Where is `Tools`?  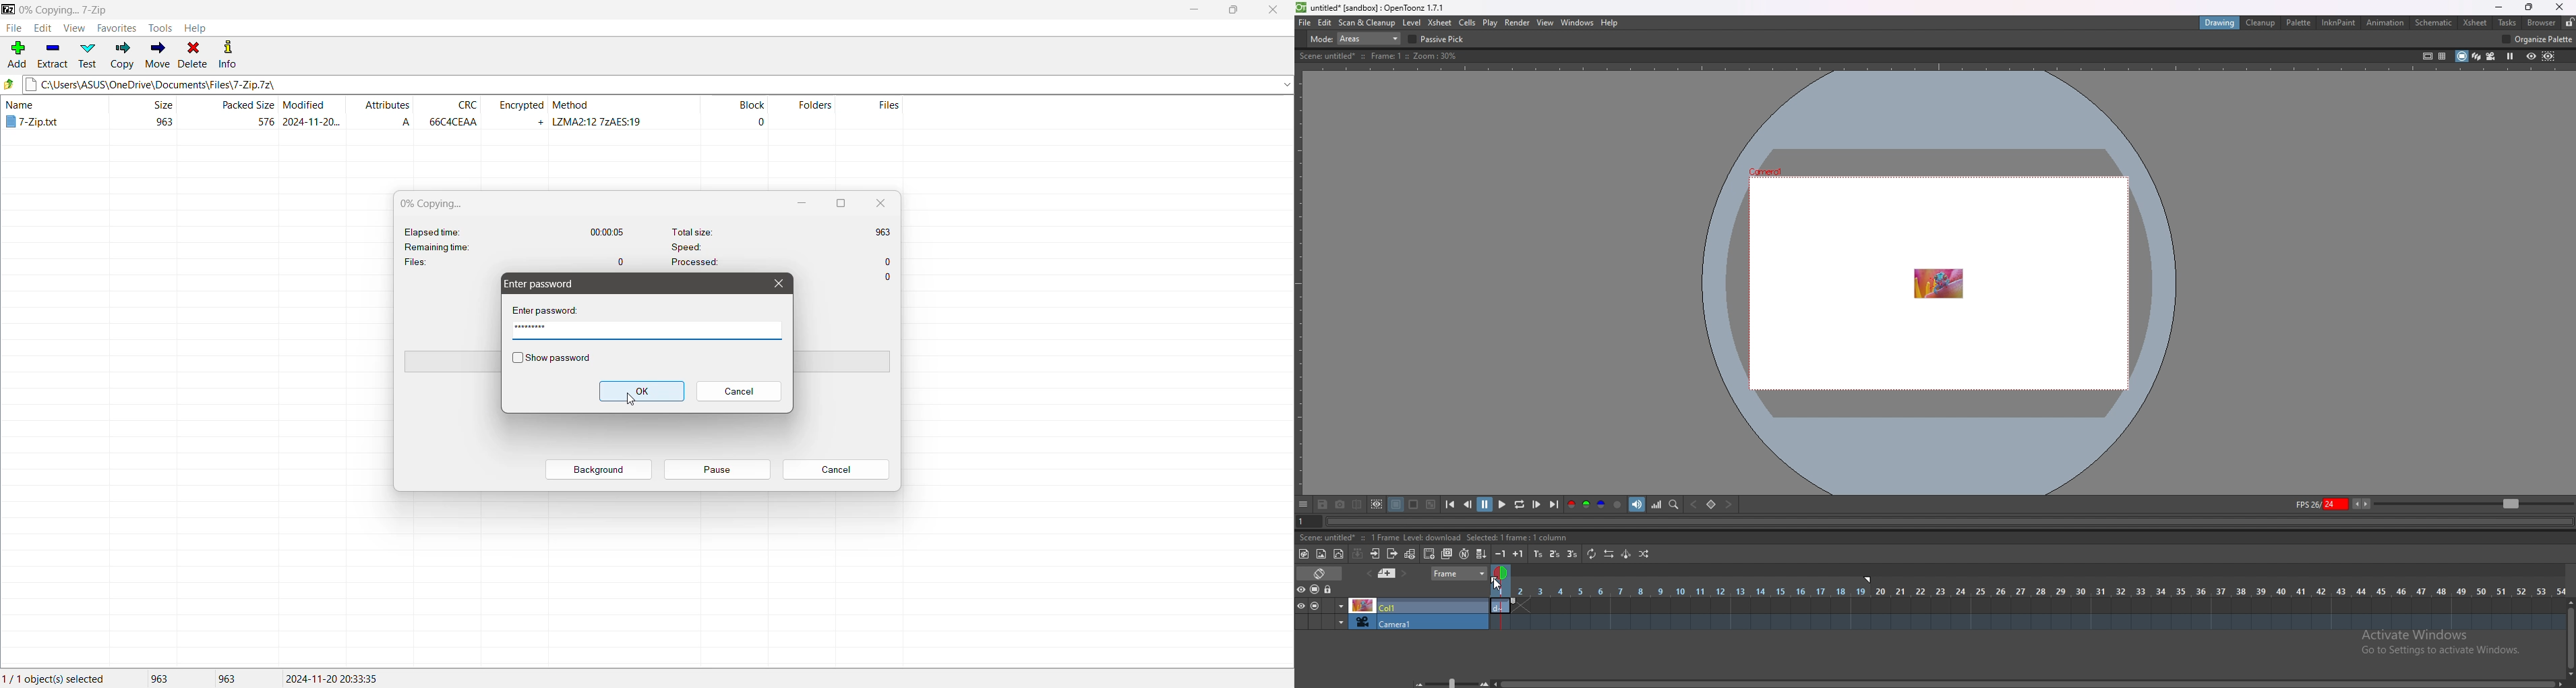 Tools is located at coordinates (162, 27).